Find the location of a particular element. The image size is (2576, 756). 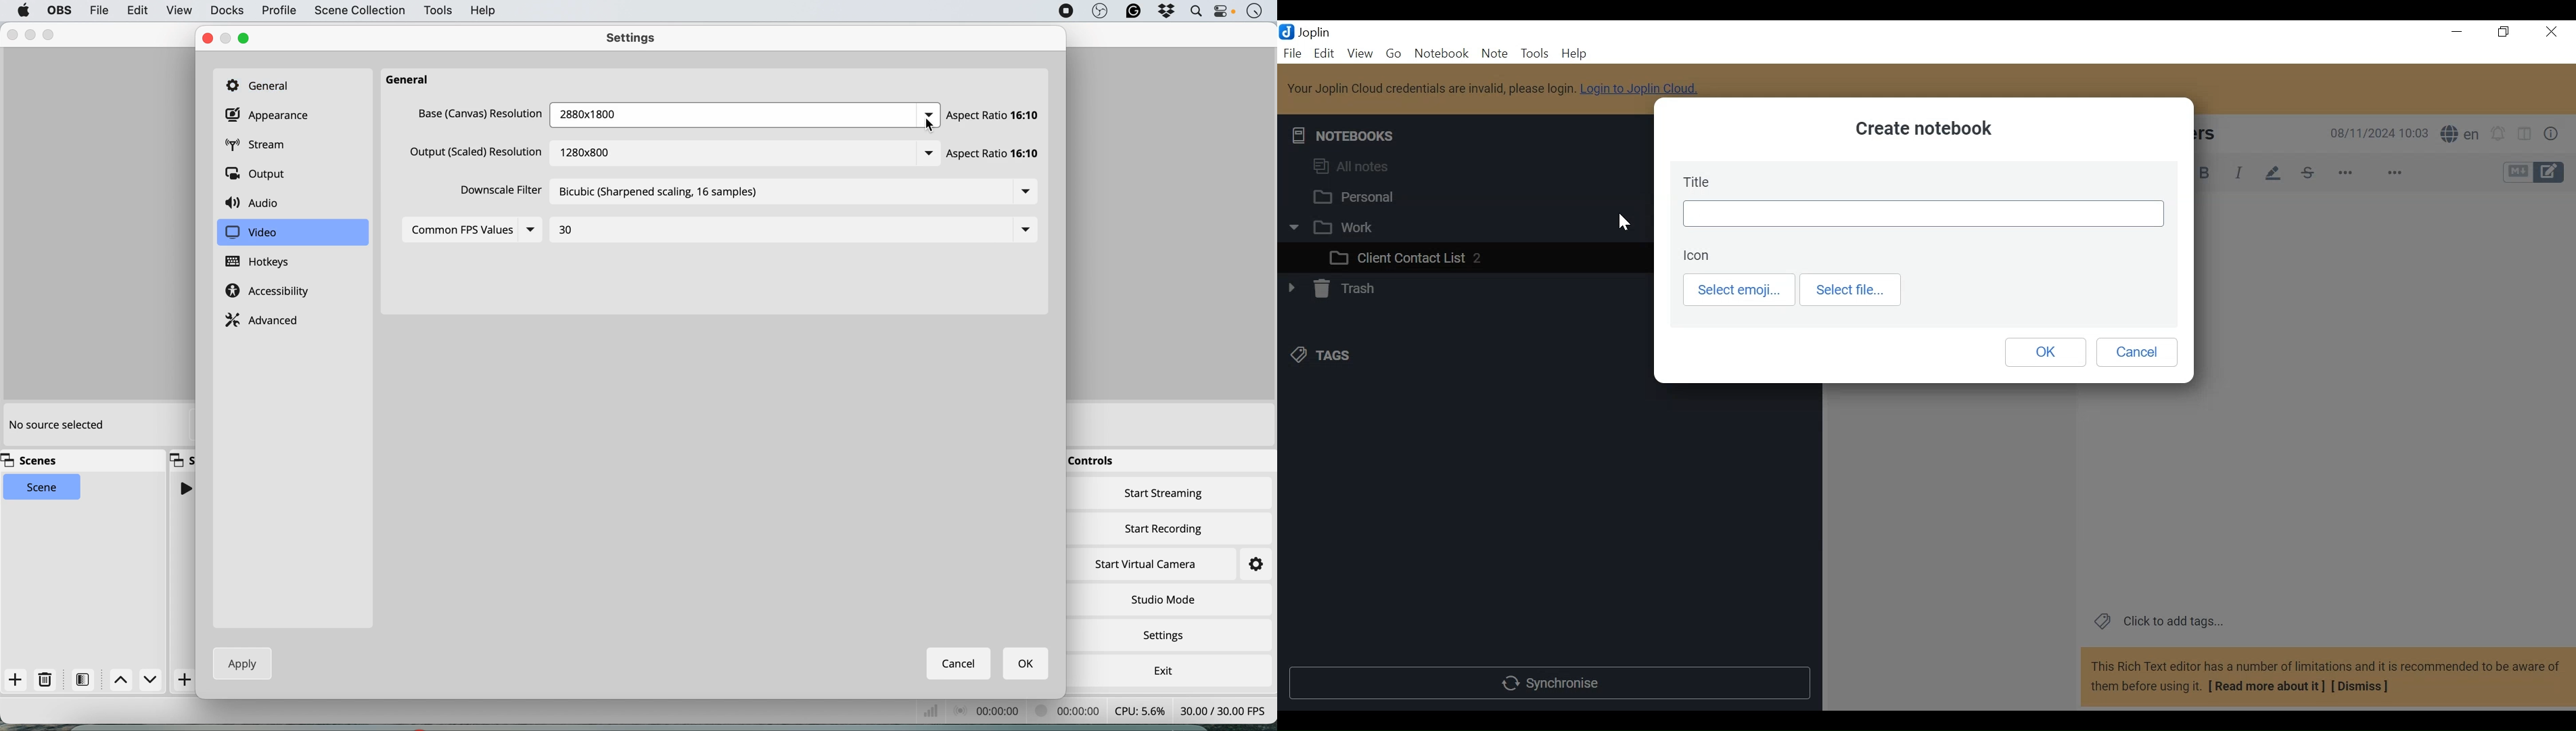

 is located at coordinates (1325, 53).